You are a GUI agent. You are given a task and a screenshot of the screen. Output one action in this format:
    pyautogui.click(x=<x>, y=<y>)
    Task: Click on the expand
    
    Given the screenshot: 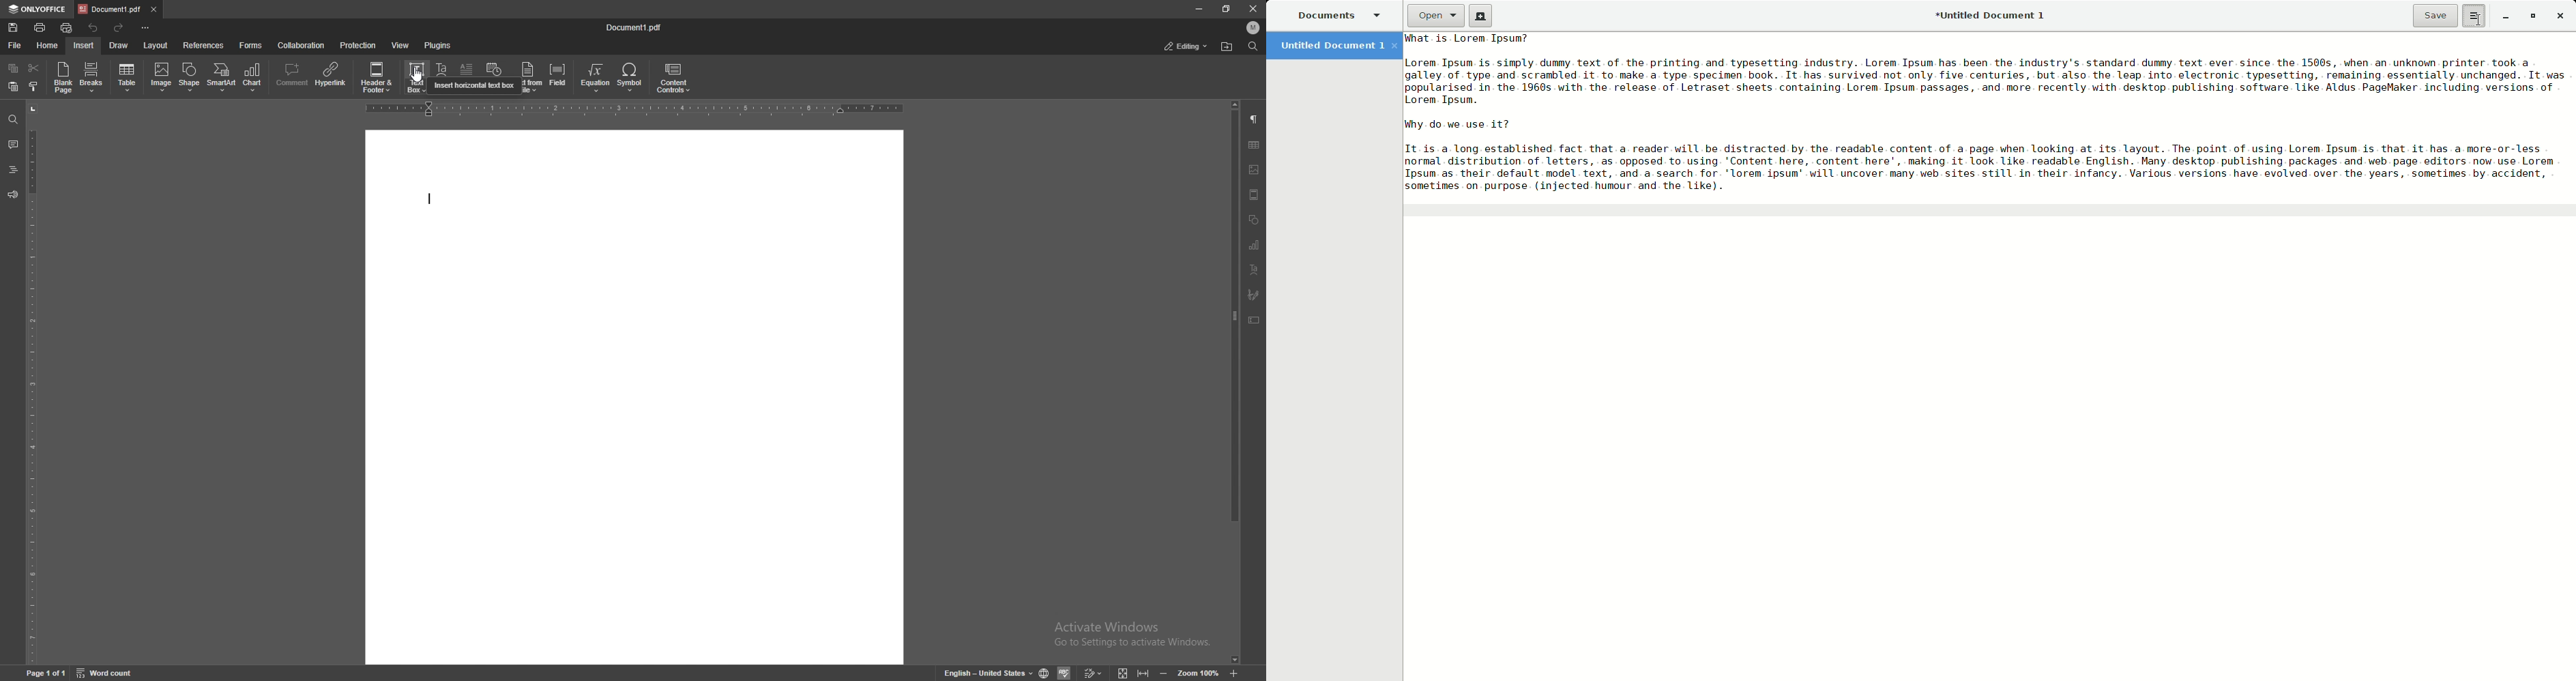 What is the action you would take?
    pyautogui.click(x=1132, y=674)
    